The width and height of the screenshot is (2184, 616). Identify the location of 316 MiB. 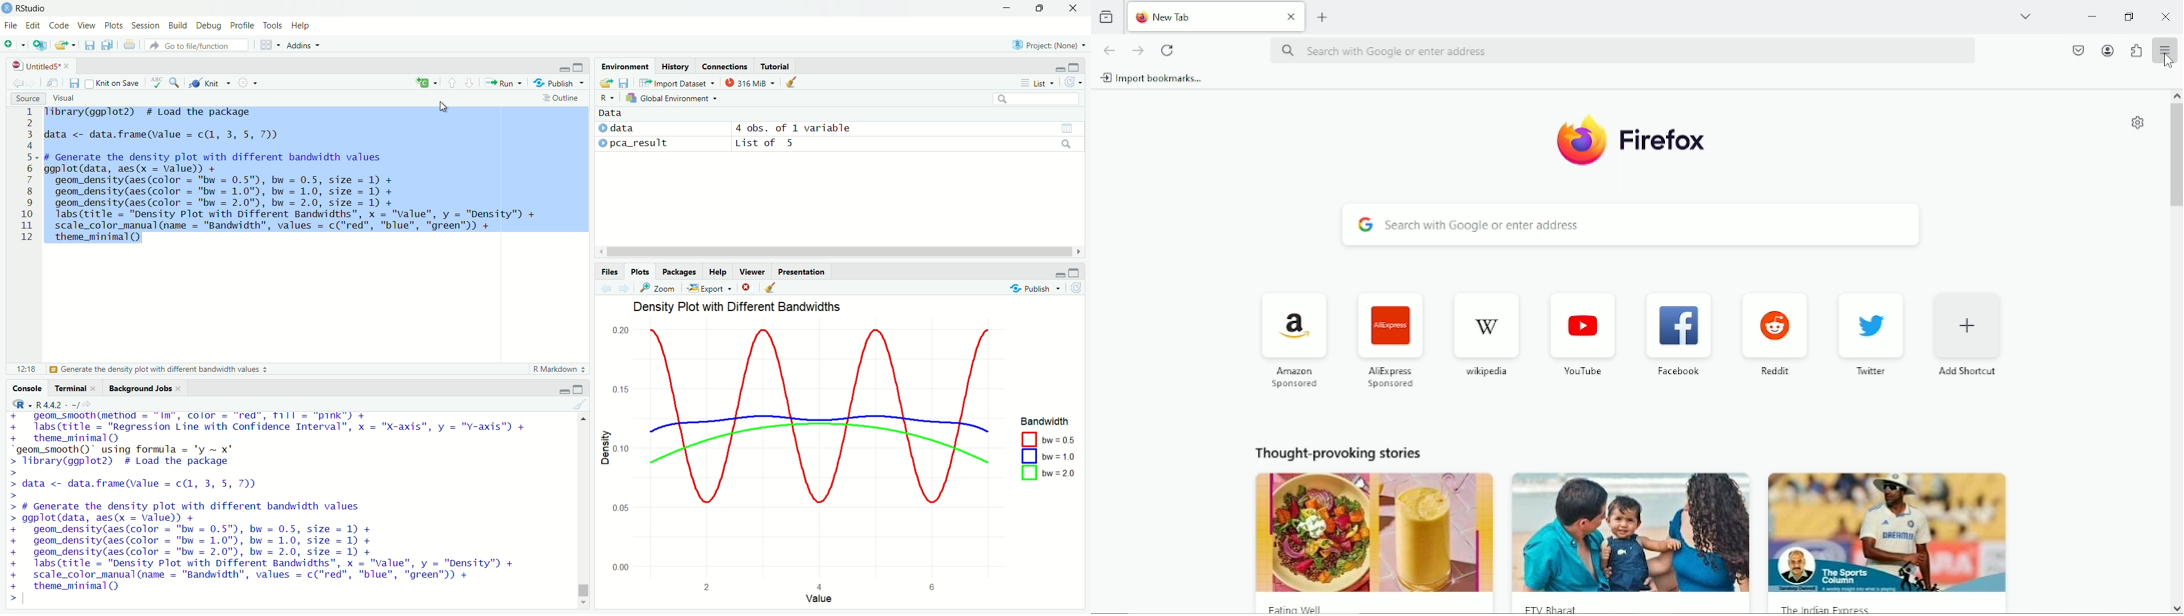
(750, 82).